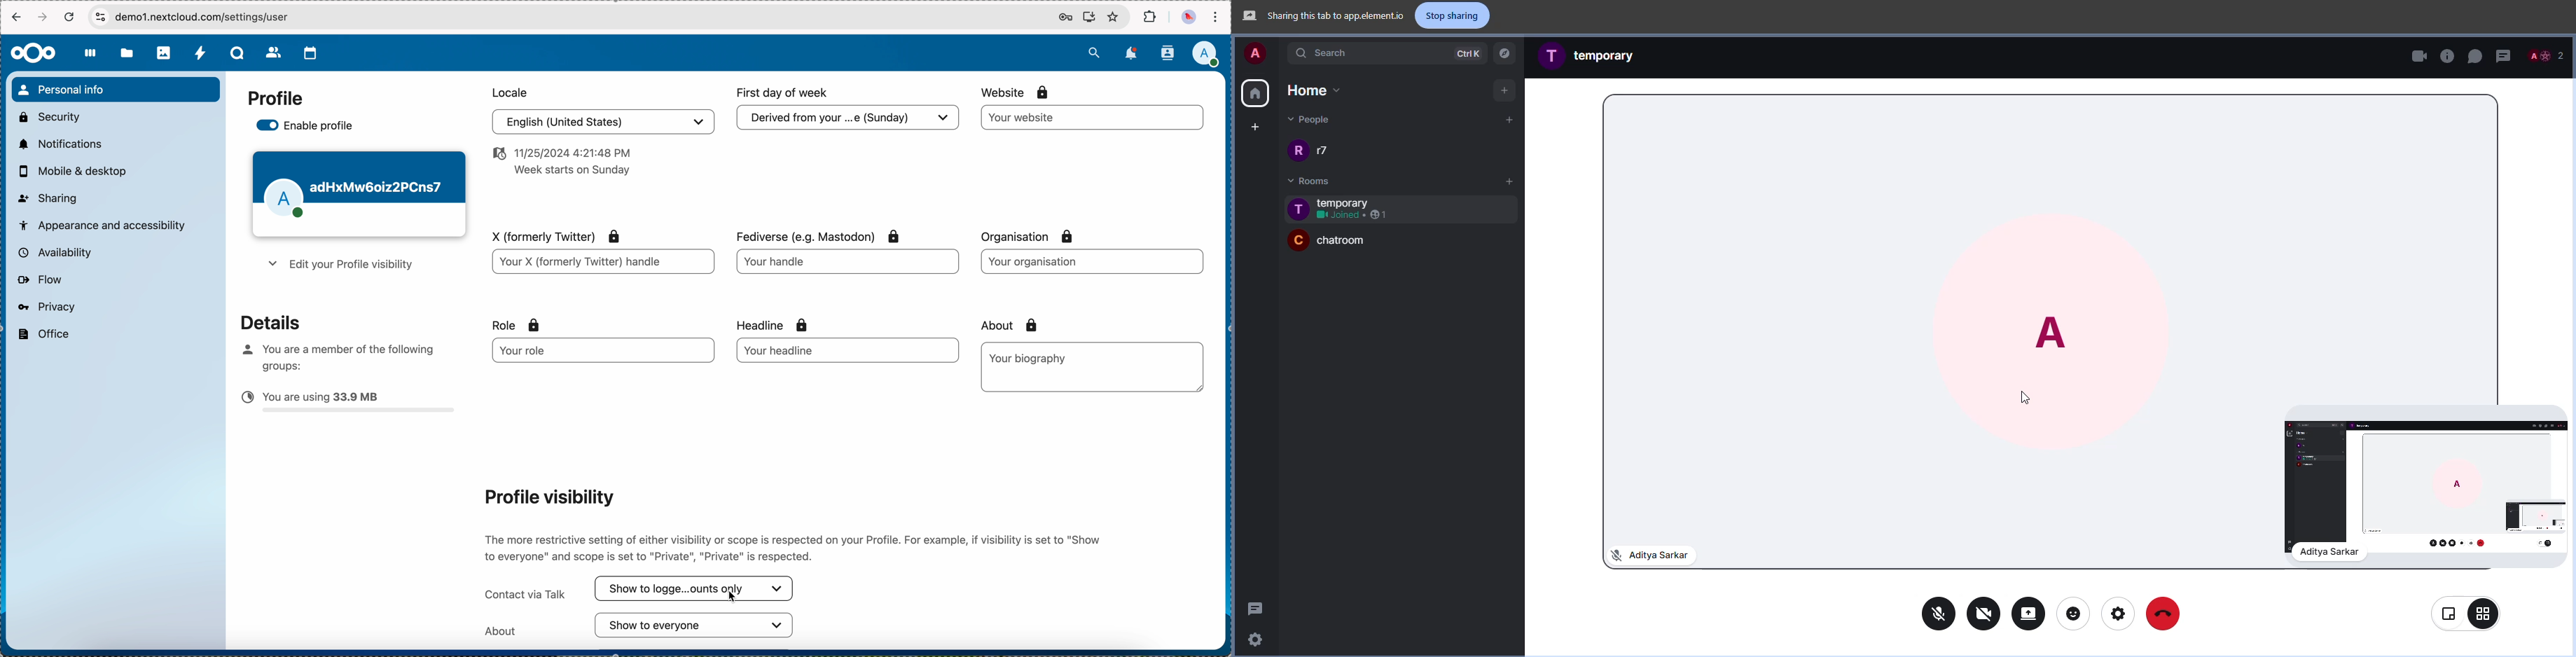  I want to click on photos, so click(165, 53).